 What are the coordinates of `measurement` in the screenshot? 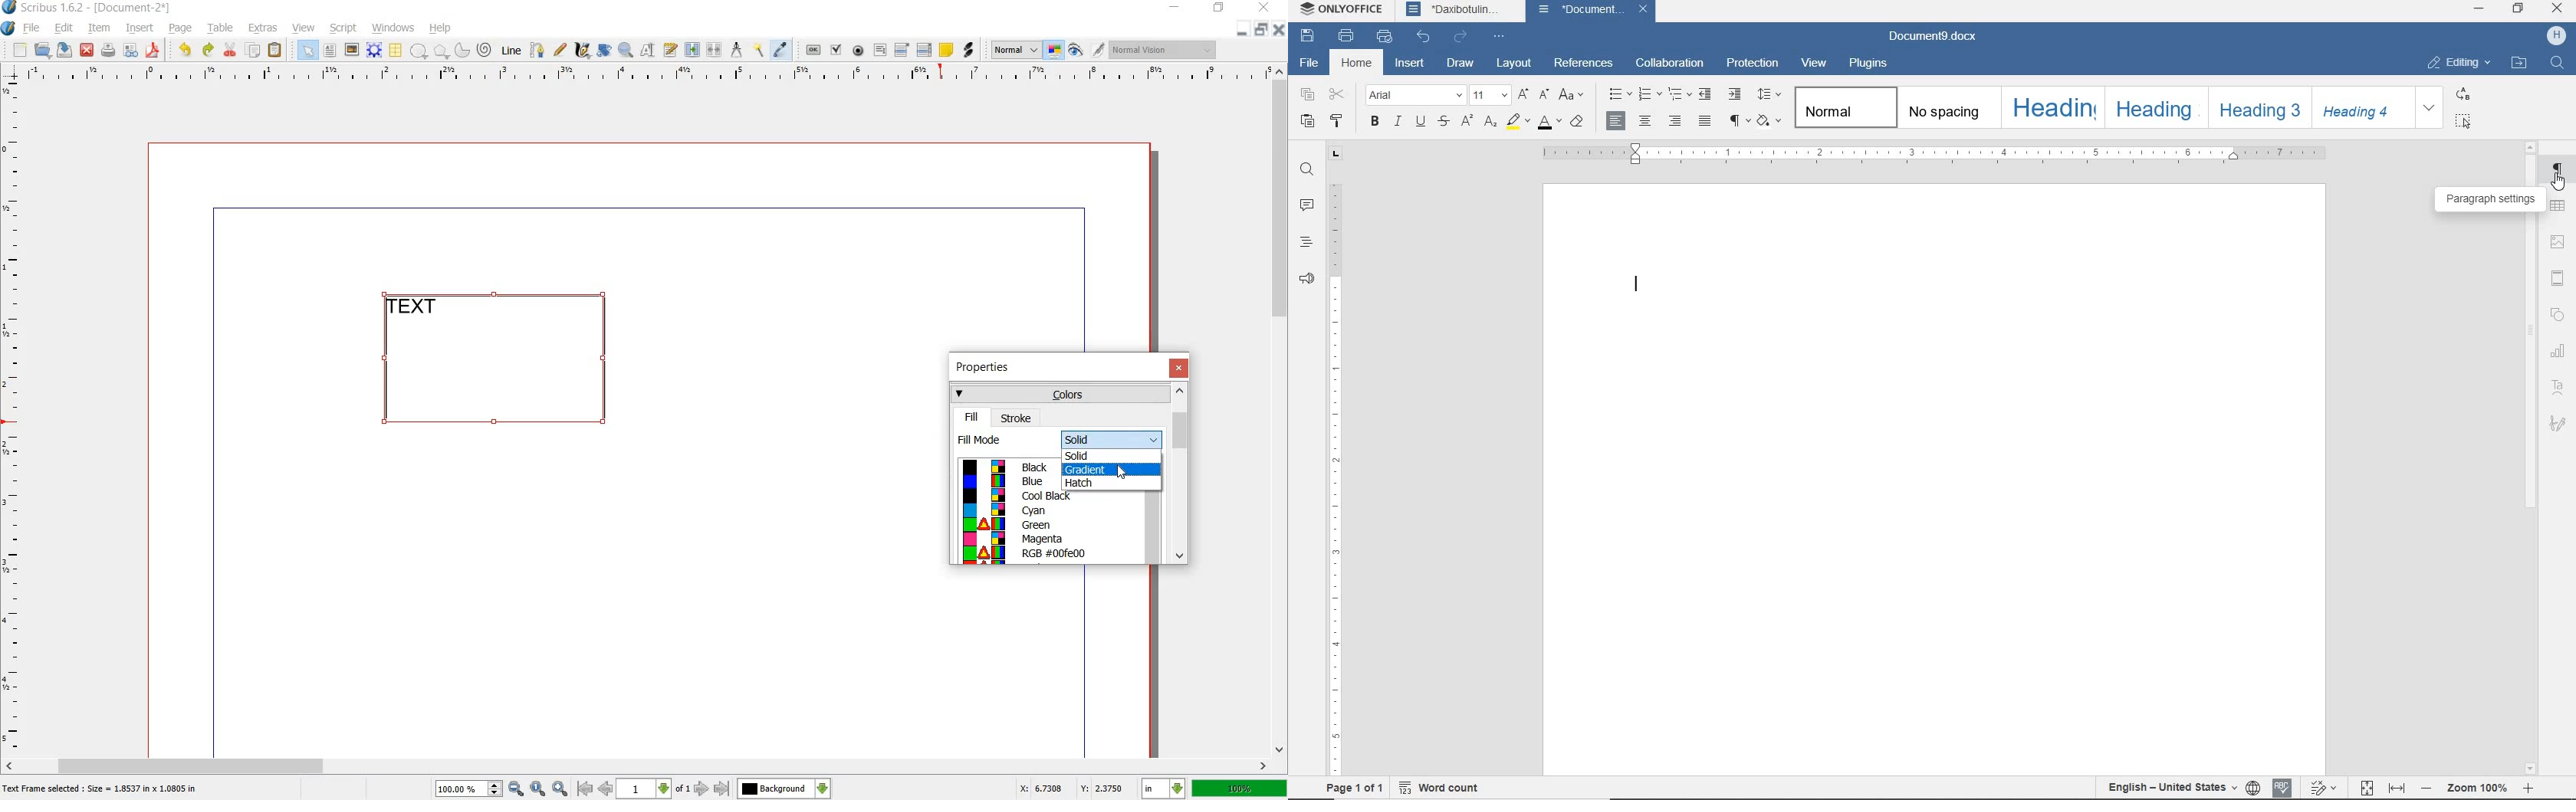 It's located at (738, 49).